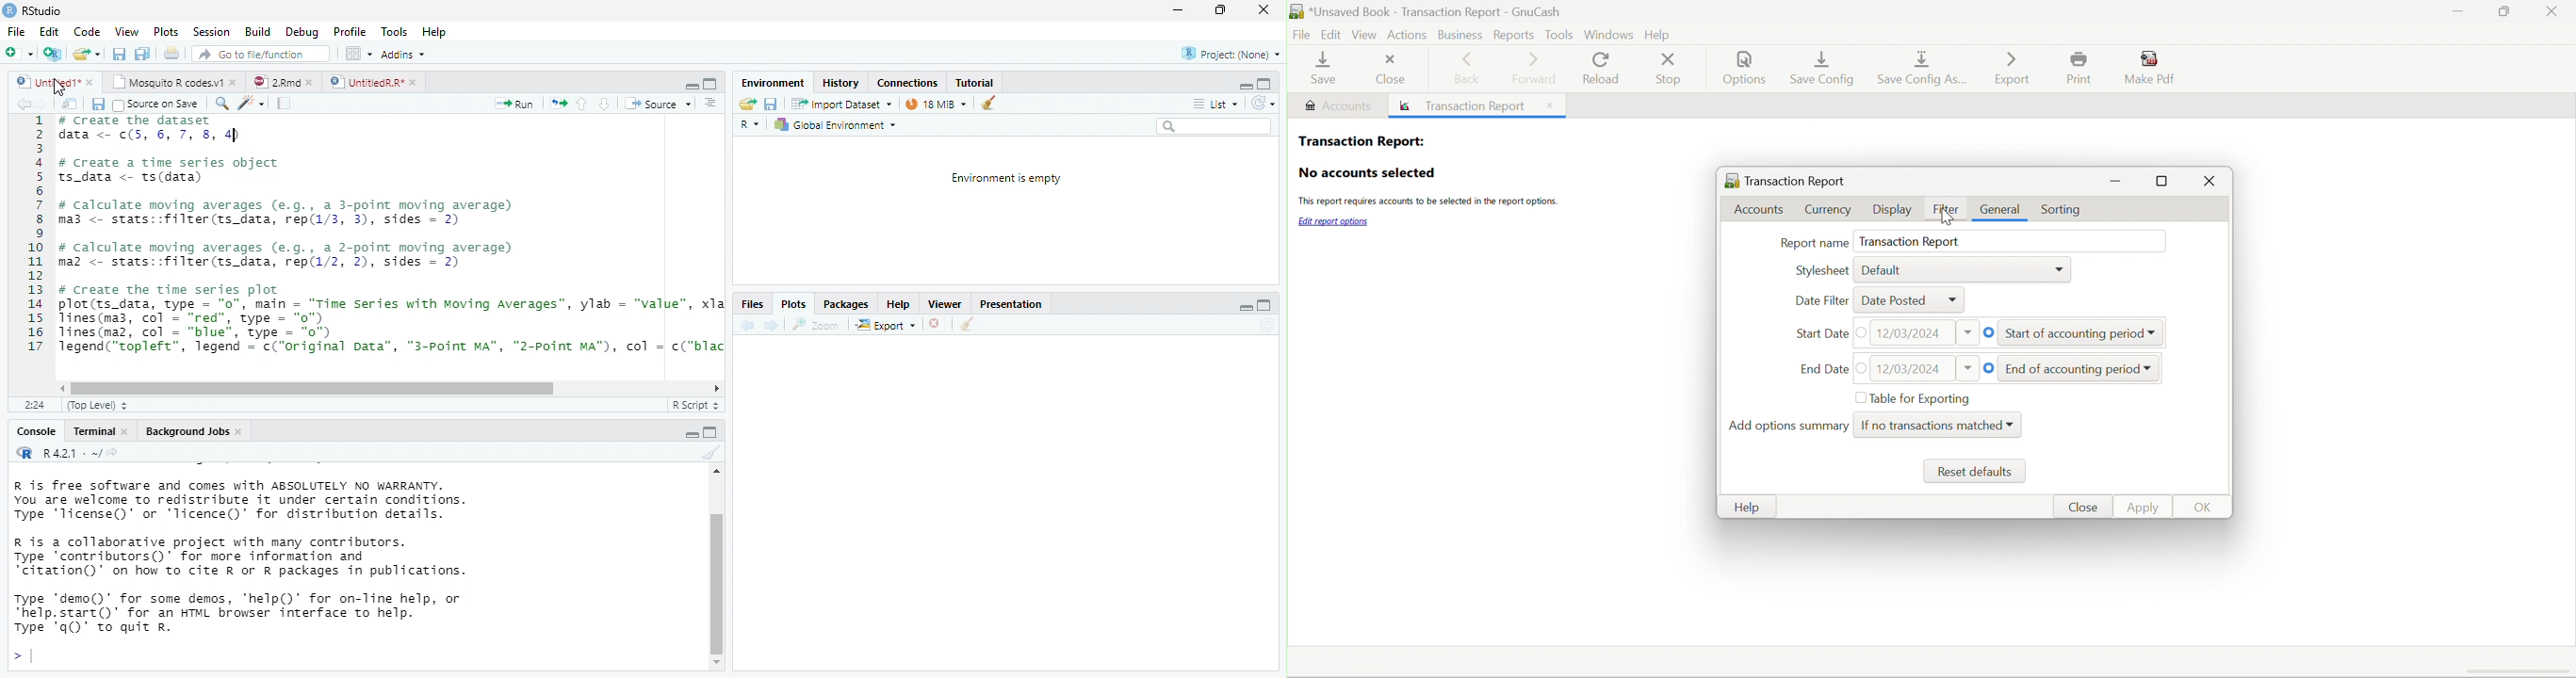 The height and width of the screenshot is (700, 2576). Describe the element at coordinates (433, 32) in the screenshot. I see `Hep` at that location.